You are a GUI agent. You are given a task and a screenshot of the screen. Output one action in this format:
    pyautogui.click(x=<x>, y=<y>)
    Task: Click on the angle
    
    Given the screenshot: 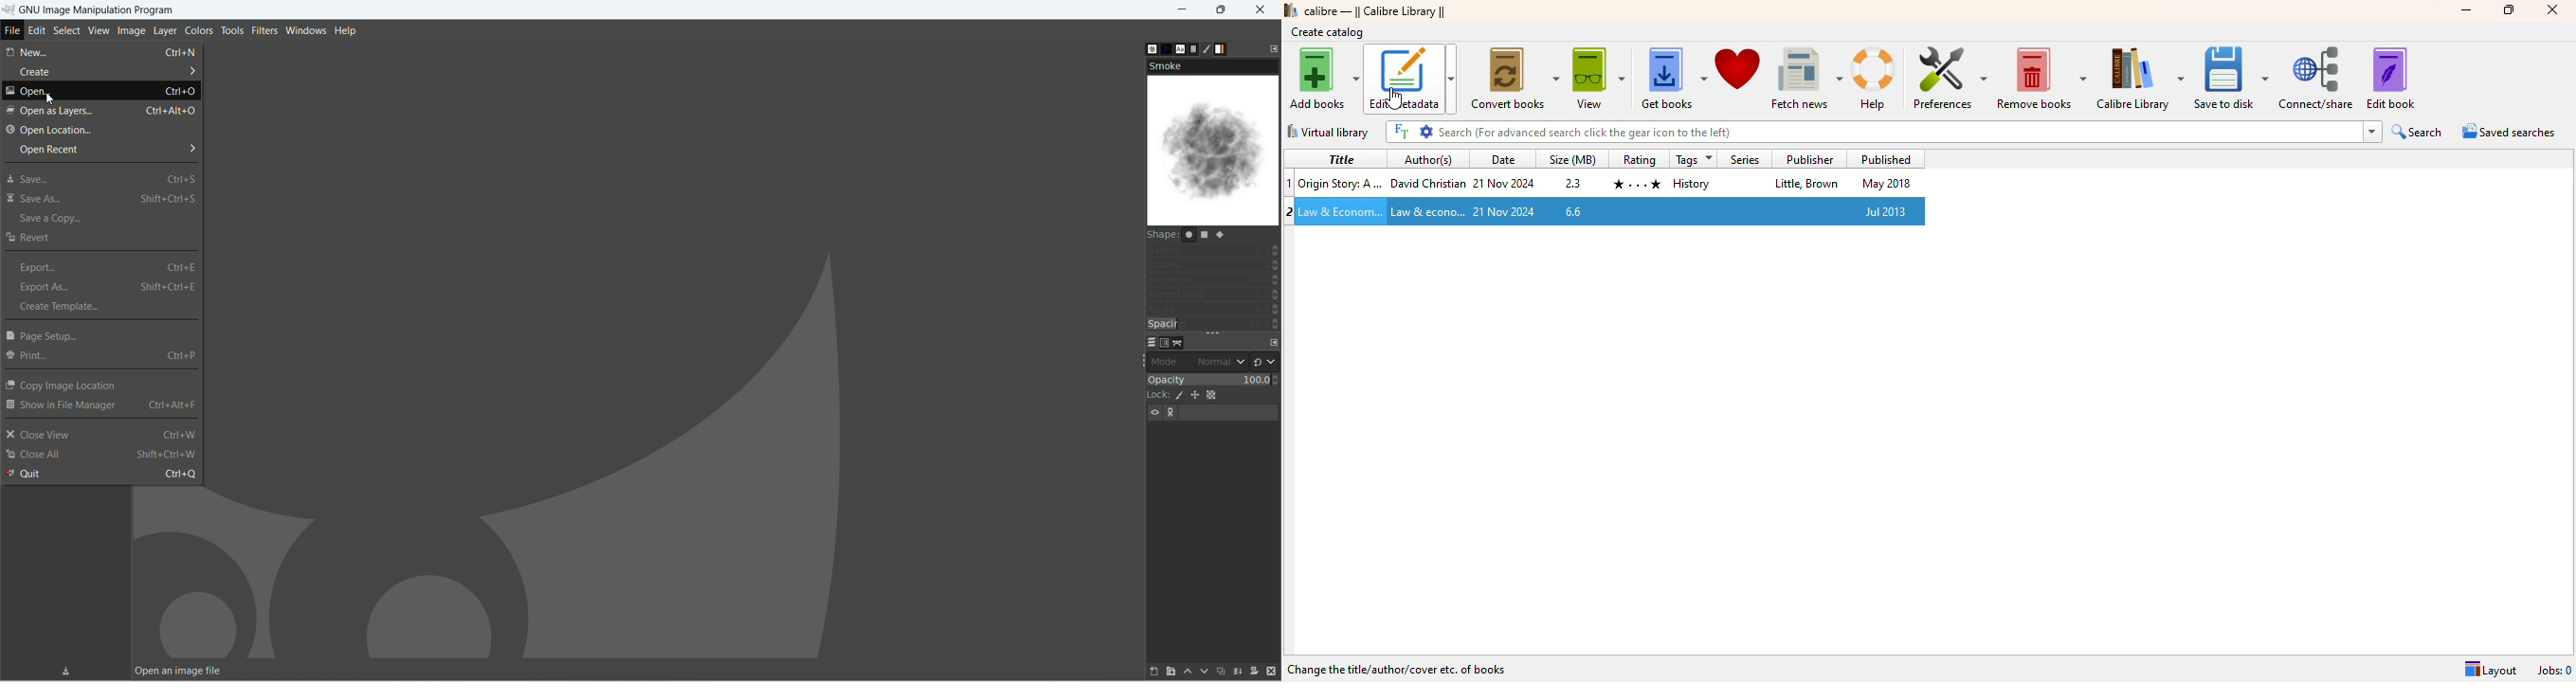 What is the action you would take?
    pyautogui.click(x=1213, y=308)
    